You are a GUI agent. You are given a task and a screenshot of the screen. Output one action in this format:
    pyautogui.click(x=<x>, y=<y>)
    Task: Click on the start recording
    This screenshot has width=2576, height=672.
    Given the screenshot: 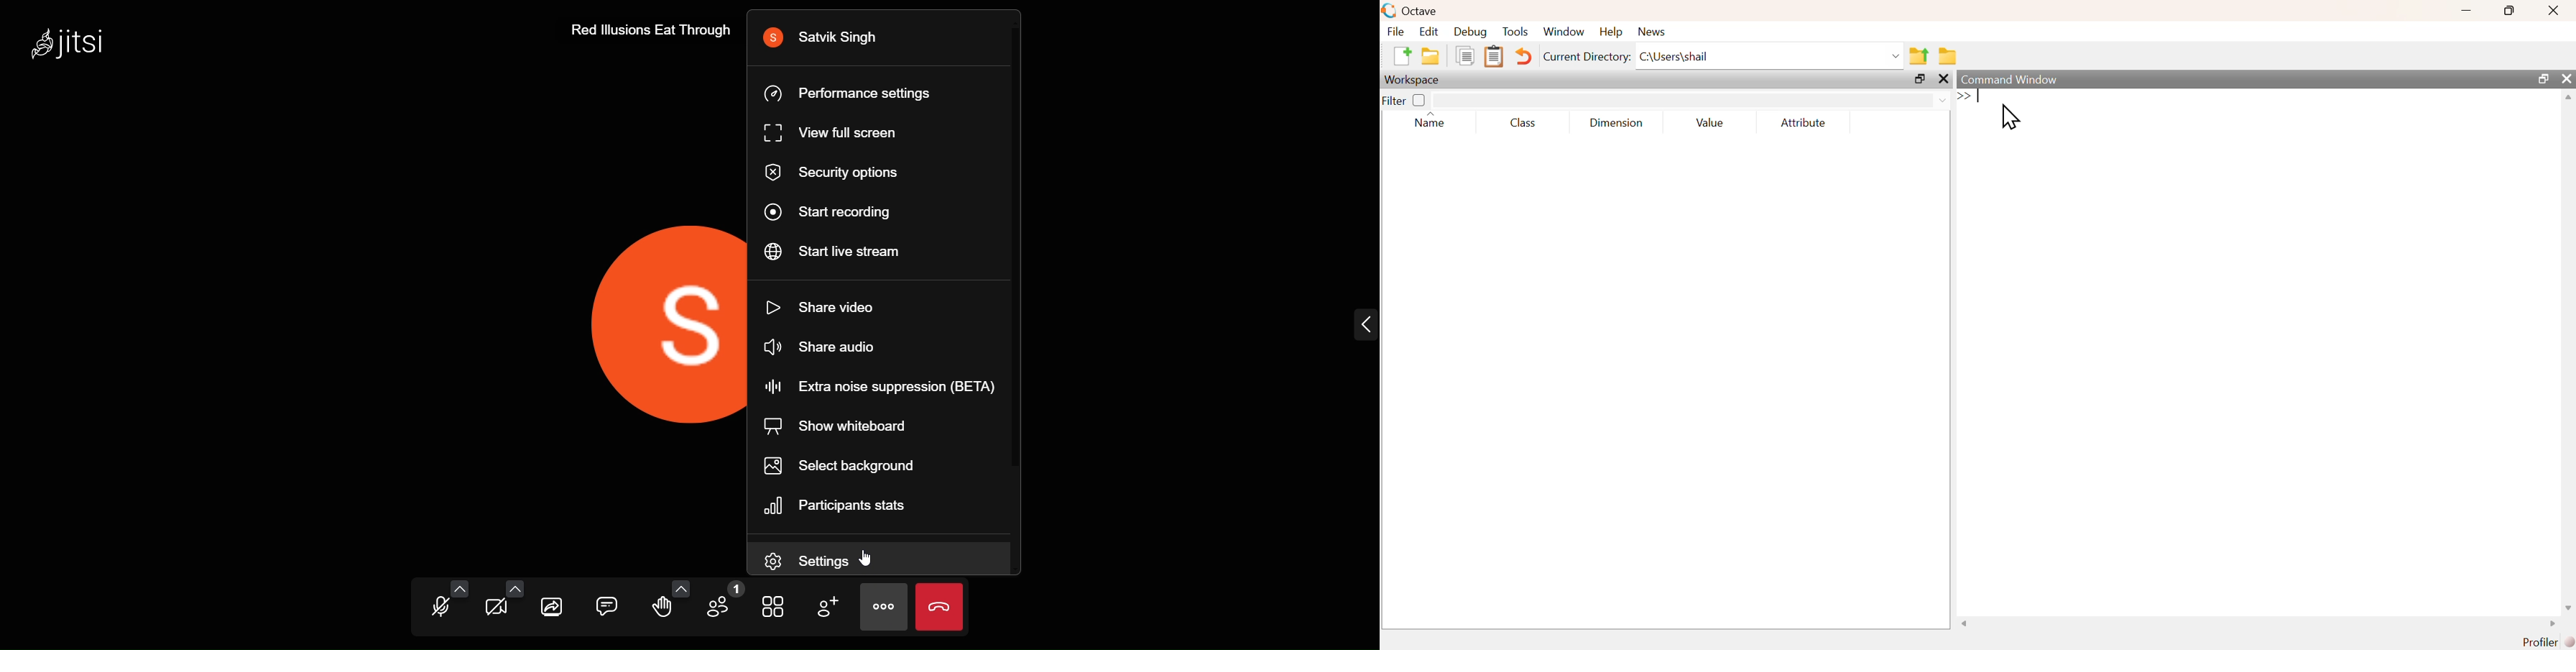 What is the action you would take?
    pyautogui.click(x=831, y=213)
    